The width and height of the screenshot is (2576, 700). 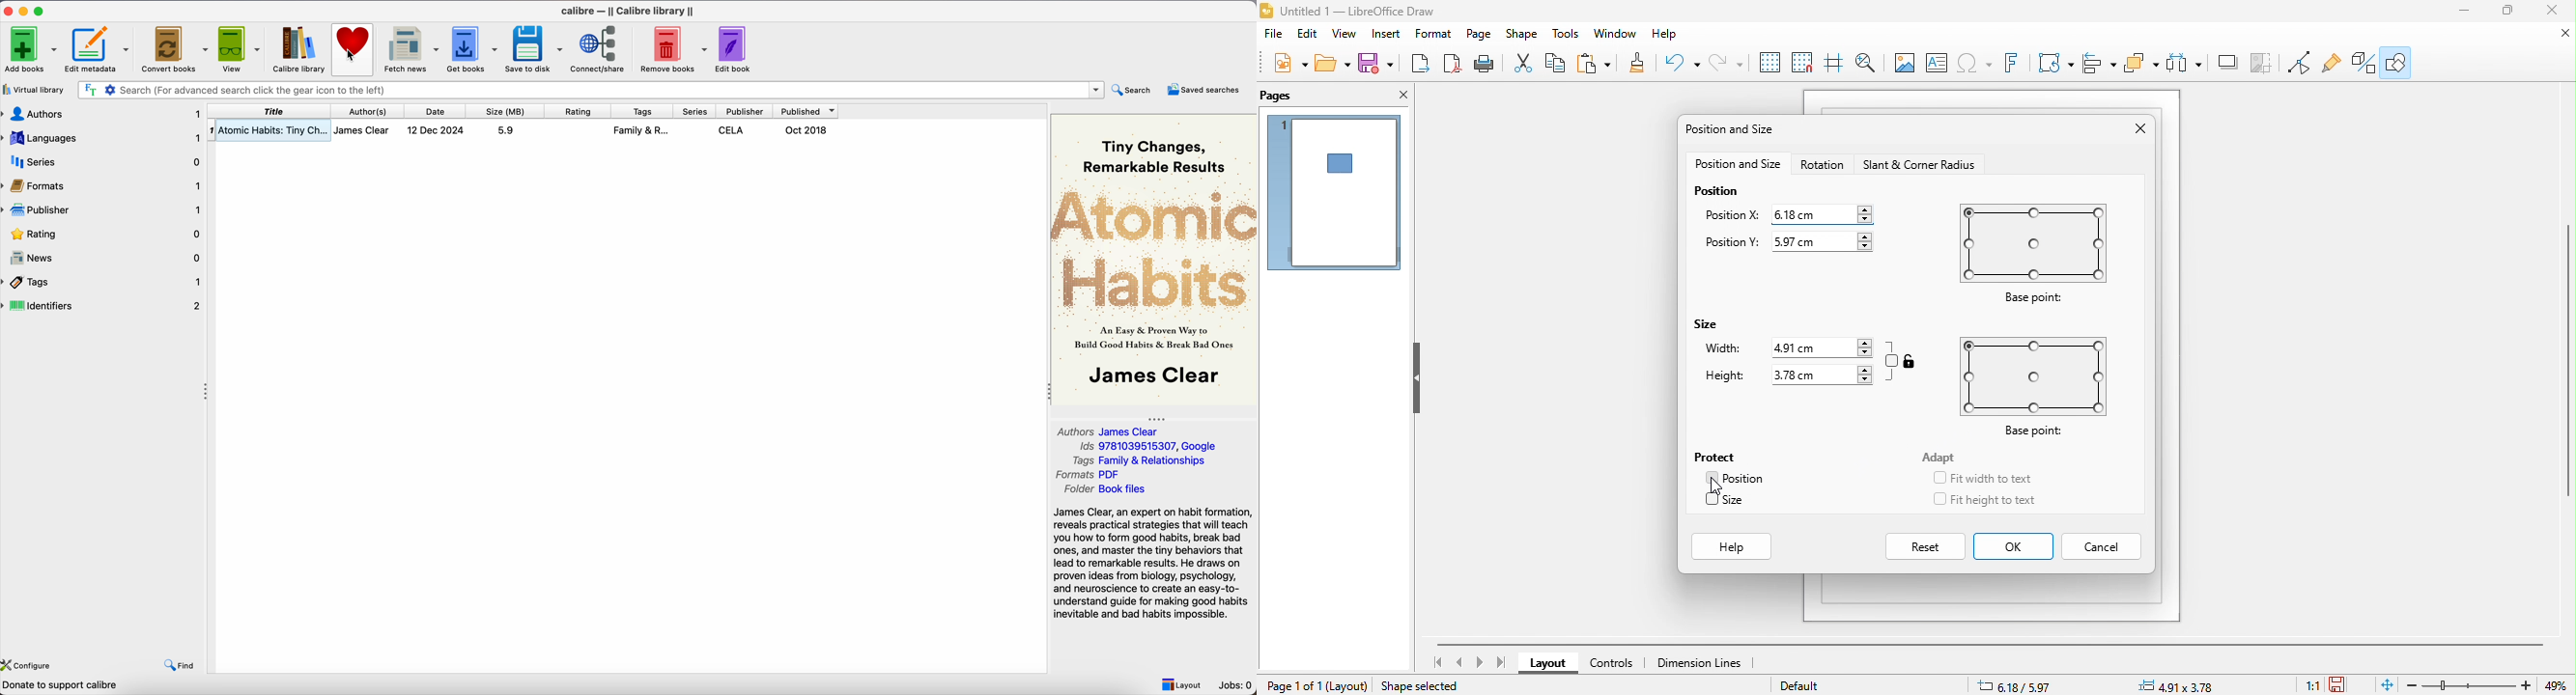 What do you see at coordinates (1183, 684) in the screenshot?
I see `layout` at bounding box center [1183, 684].